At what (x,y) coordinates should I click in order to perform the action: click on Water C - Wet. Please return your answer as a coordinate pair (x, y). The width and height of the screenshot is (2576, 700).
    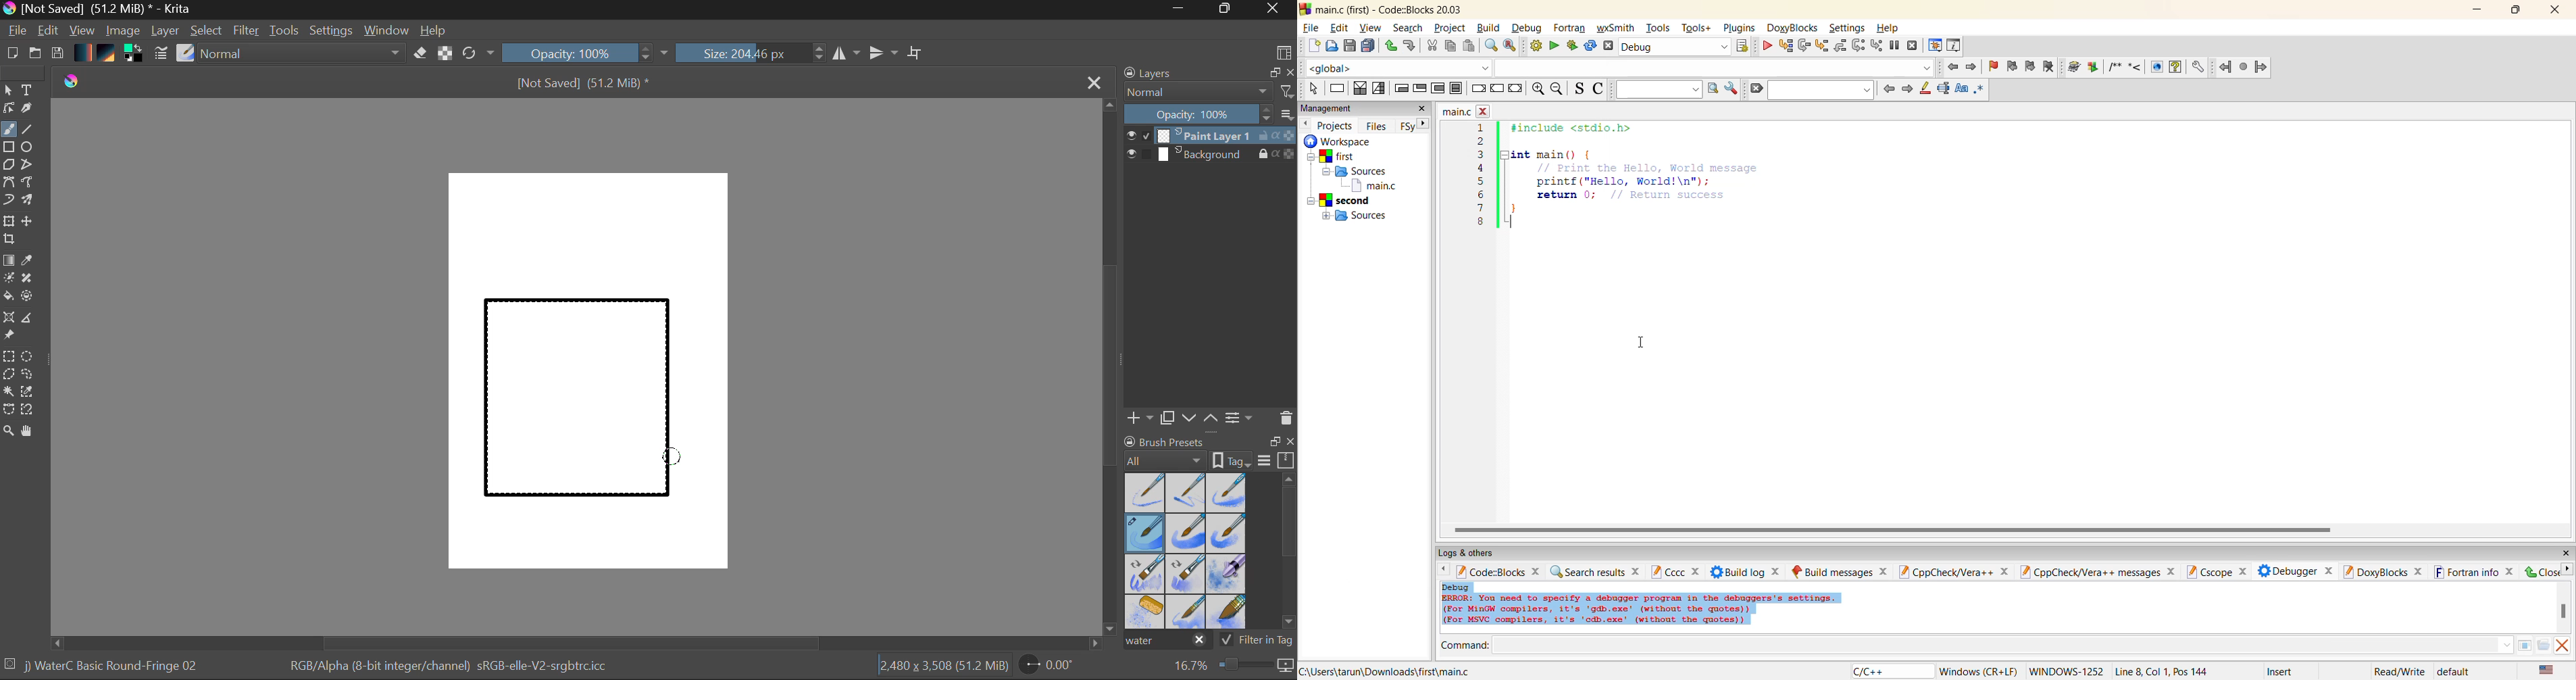
    Looking at the image, I should click on (1187, 493).